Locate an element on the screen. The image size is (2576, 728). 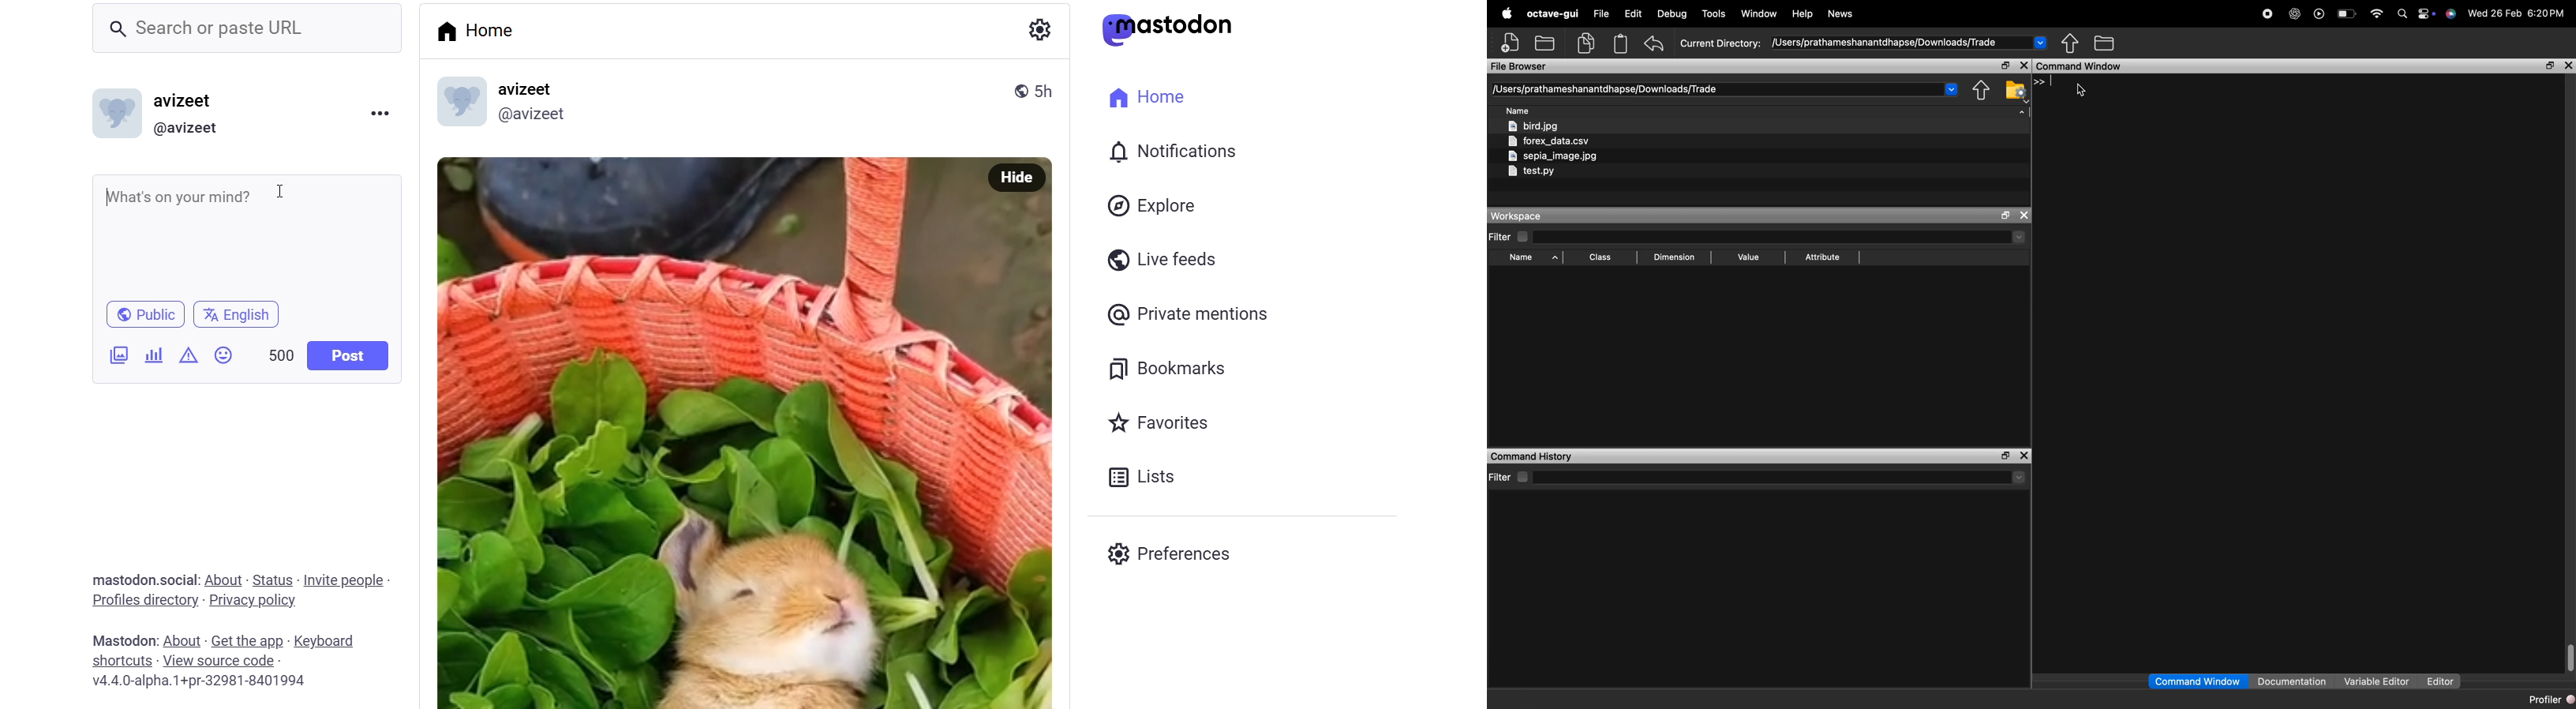
notification is located at coordinates (1174, 152).